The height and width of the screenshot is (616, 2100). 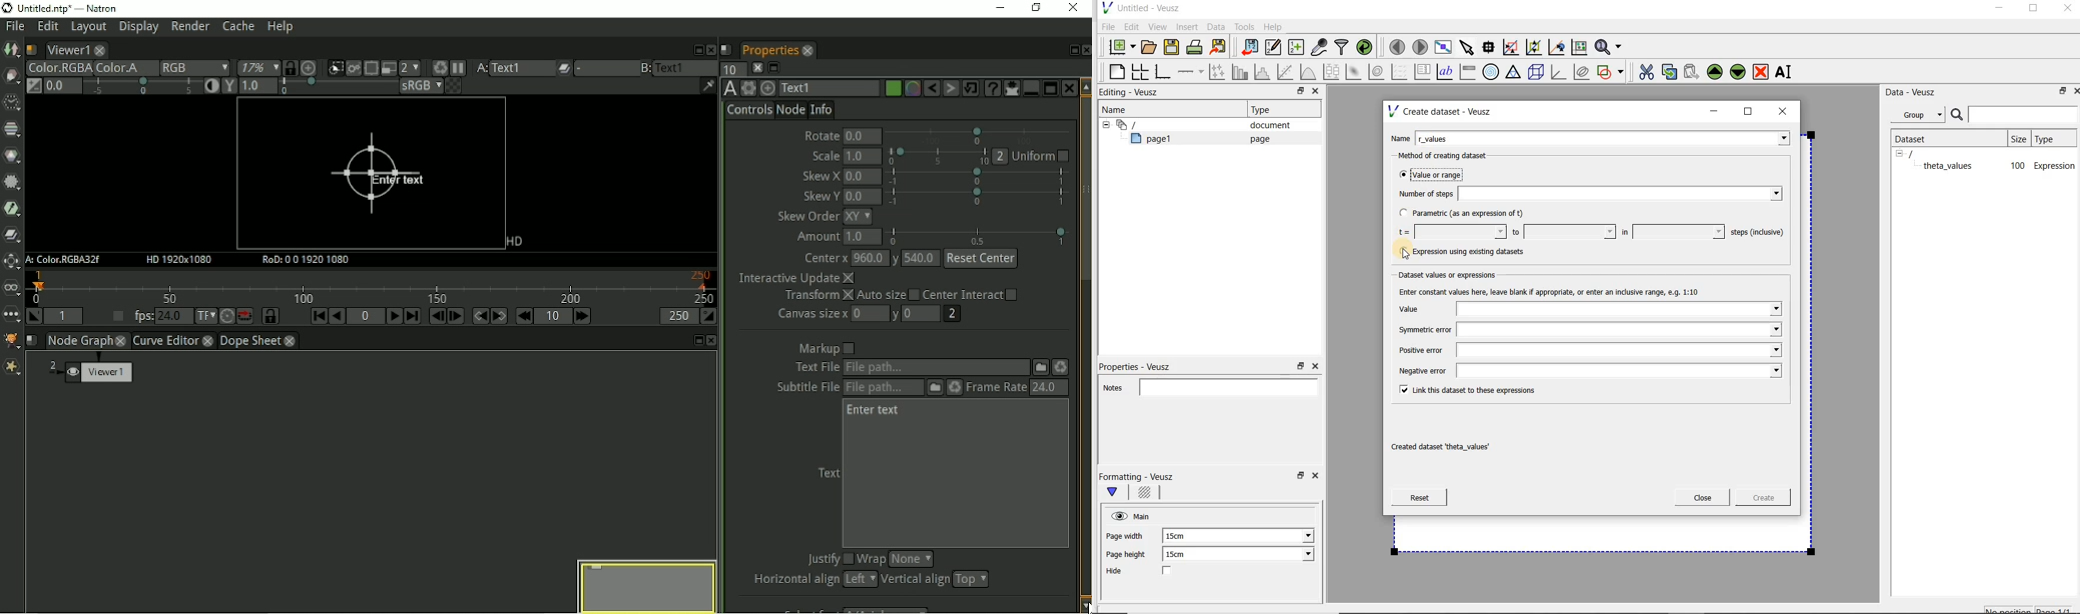 I want to click on Hide, so click(x=1150, y=572).